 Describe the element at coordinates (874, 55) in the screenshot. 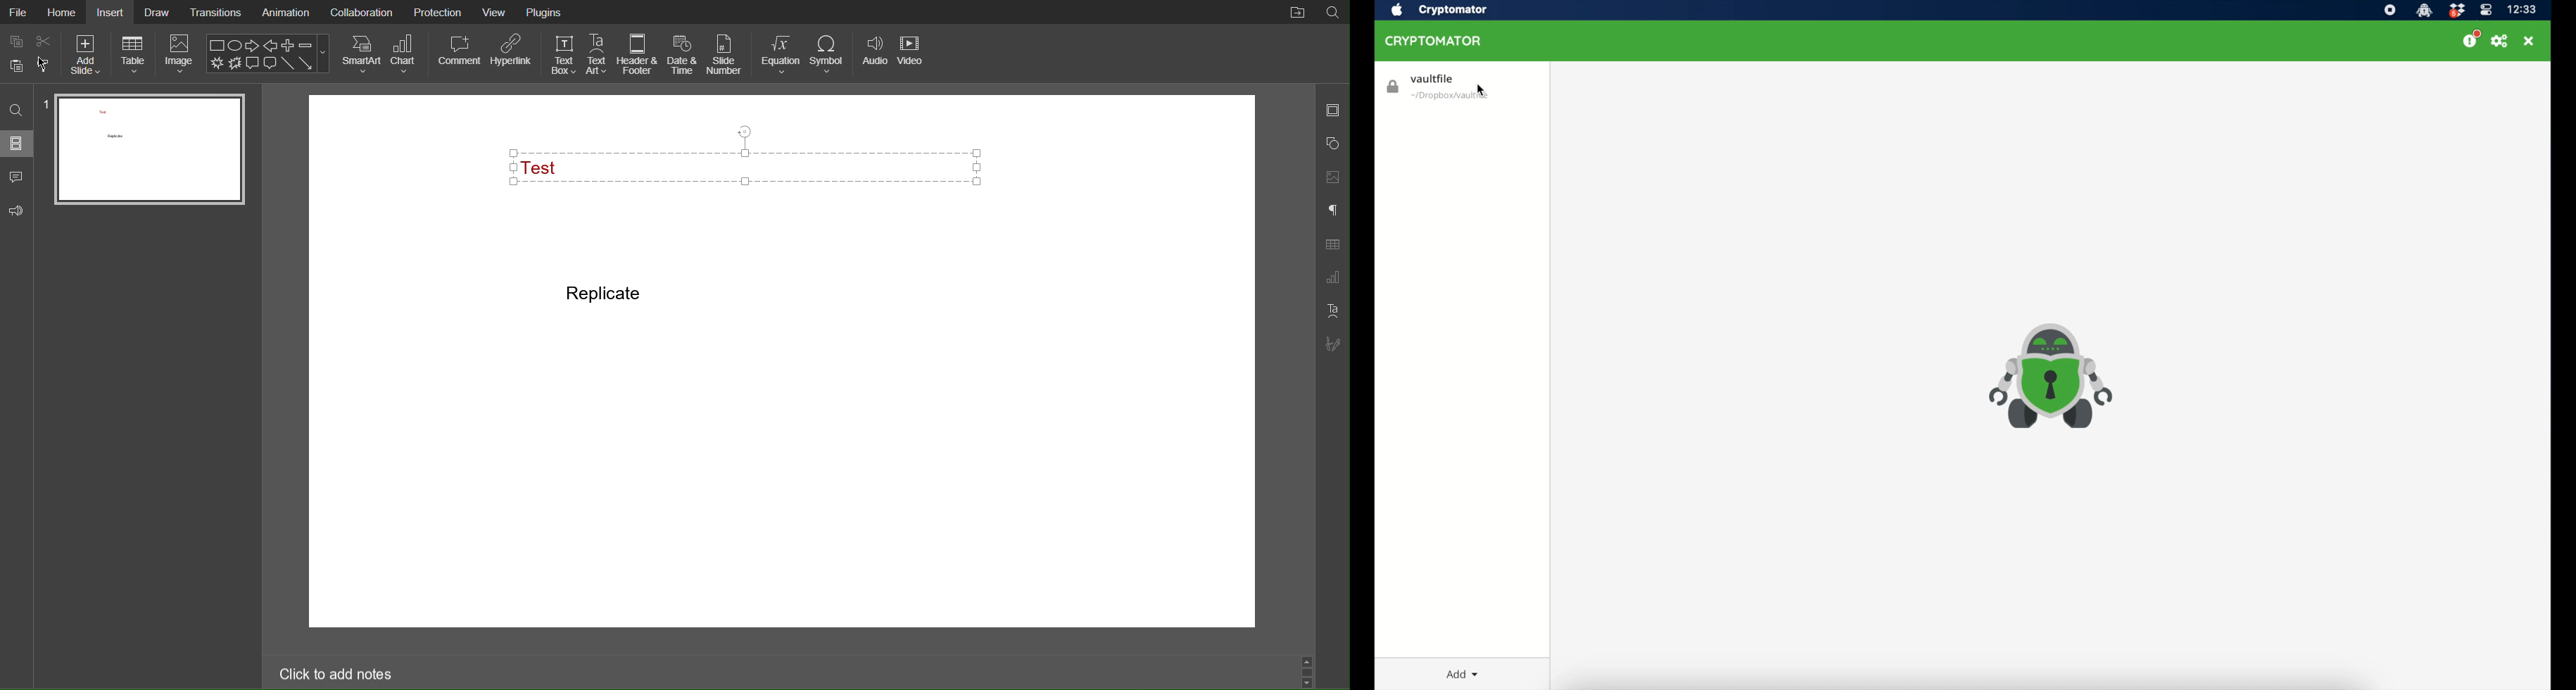

I see `Audio` at that location.